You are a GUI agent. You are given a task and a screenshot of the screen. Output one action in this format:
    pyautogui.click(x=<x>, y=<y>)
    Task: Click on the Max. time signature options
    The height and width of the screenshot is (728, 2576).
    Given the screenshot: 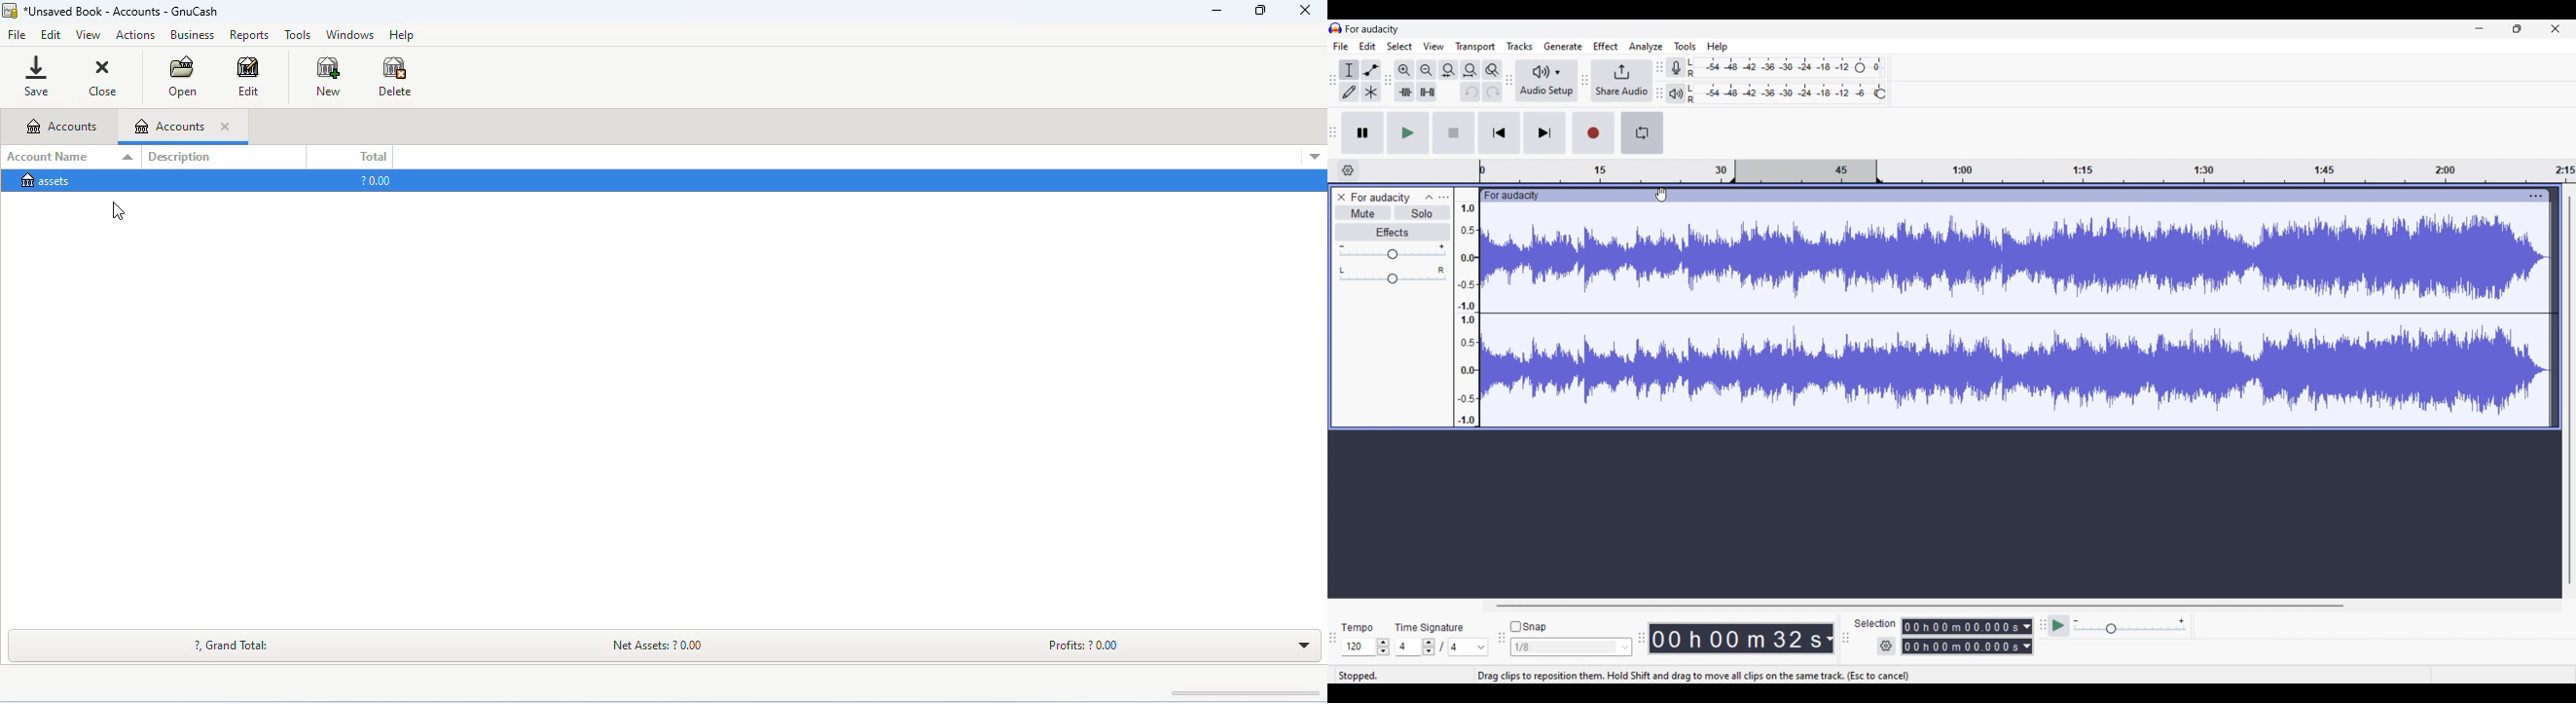 What is the action you would take?
    pyautogui.click(x=1469, y=647)
    